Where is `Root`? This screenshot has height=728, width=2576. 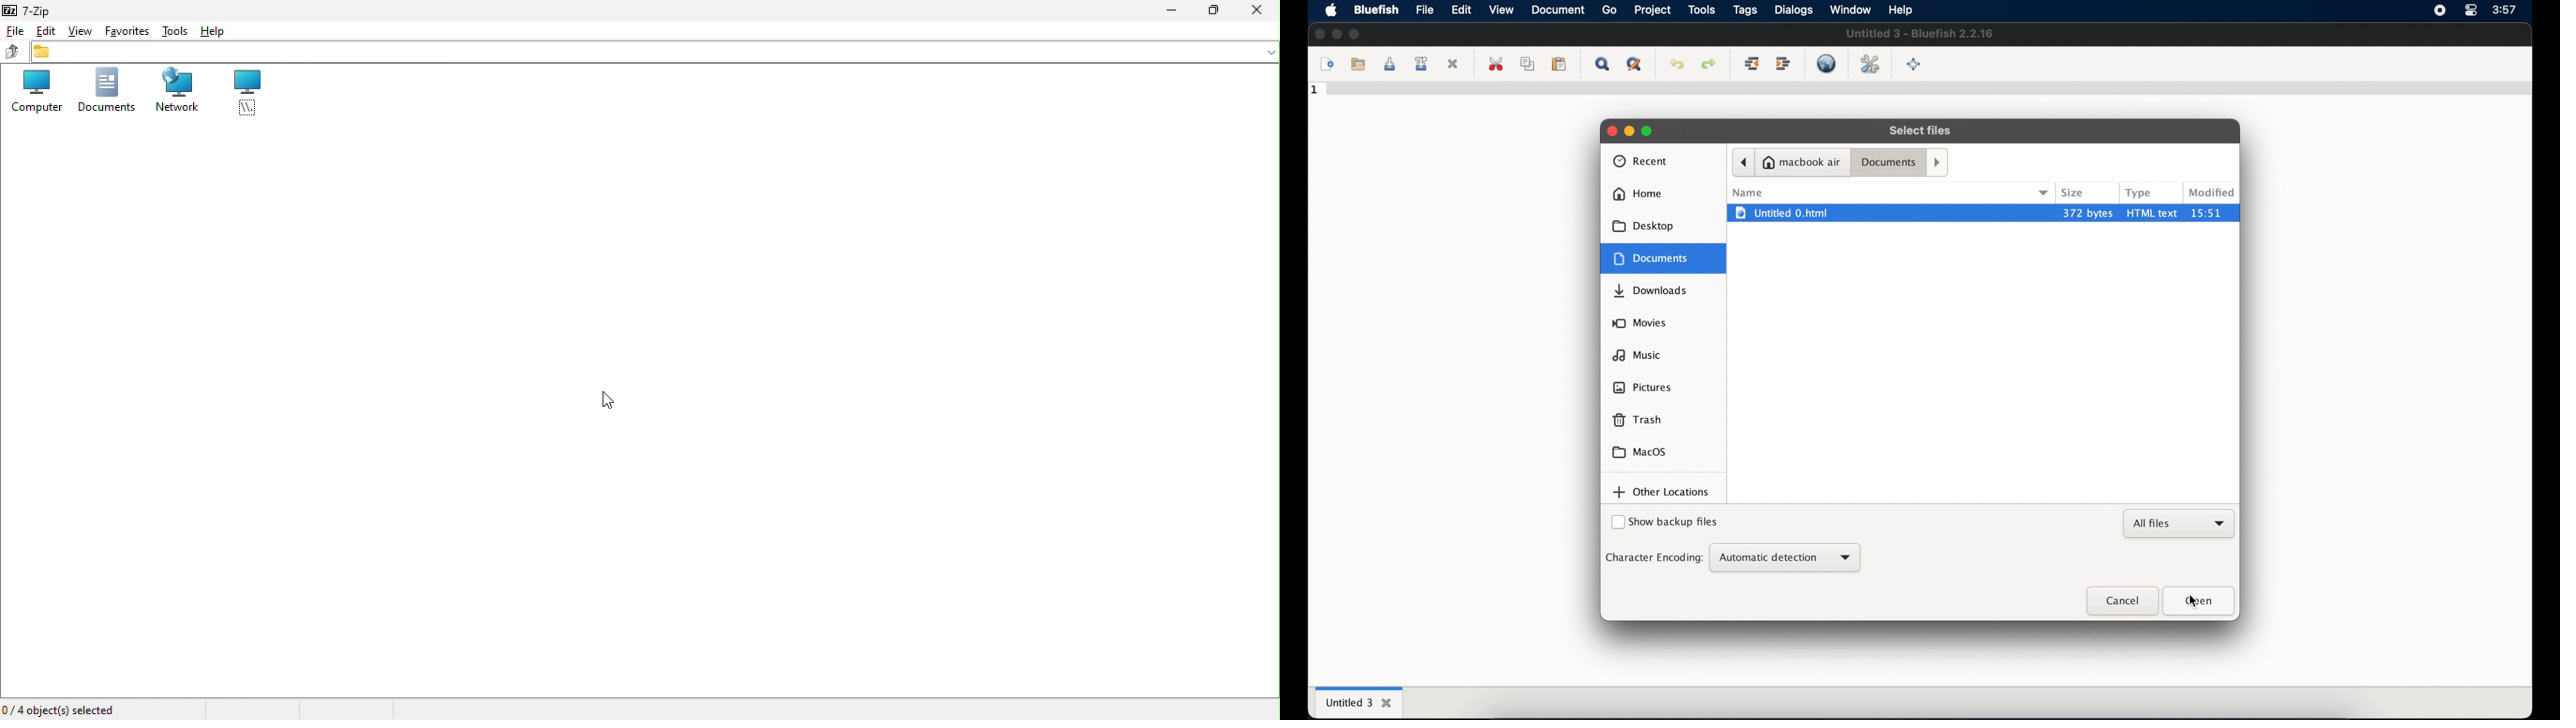 Root is located at coordinates (249, 95).